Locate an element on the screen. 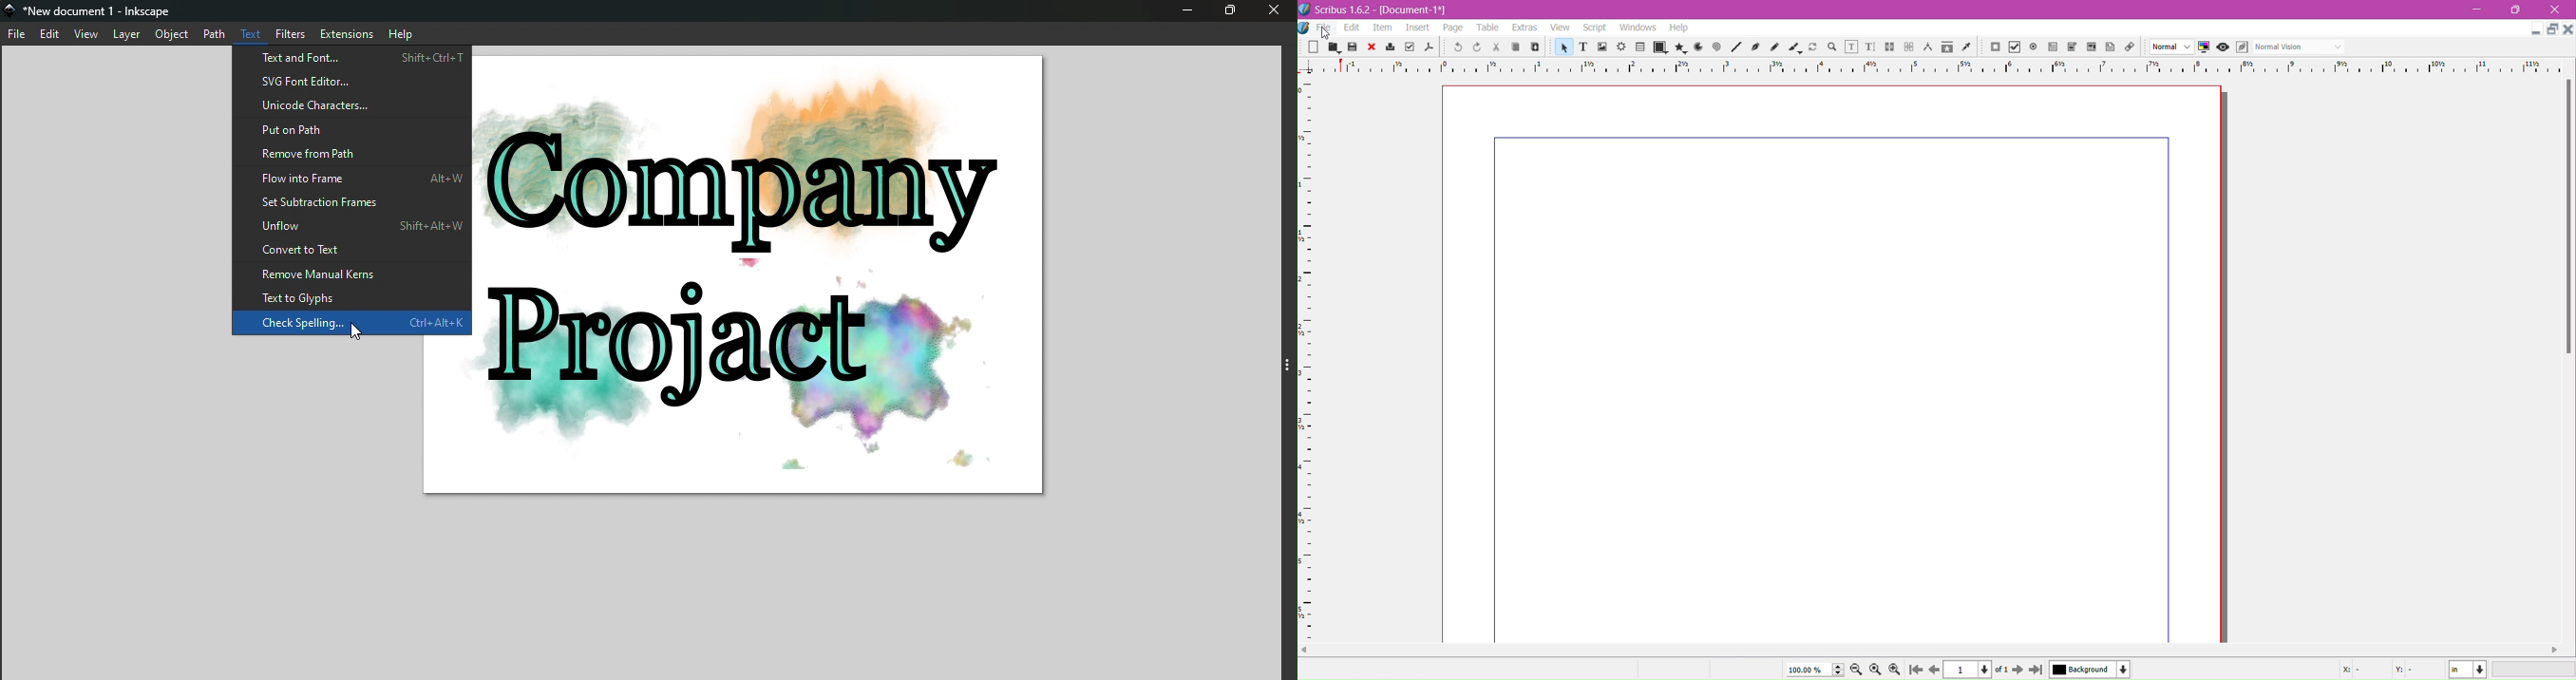 The width and height of the screenshot is (2576, 700). SVG front editor is located at coordinates (352, 81).